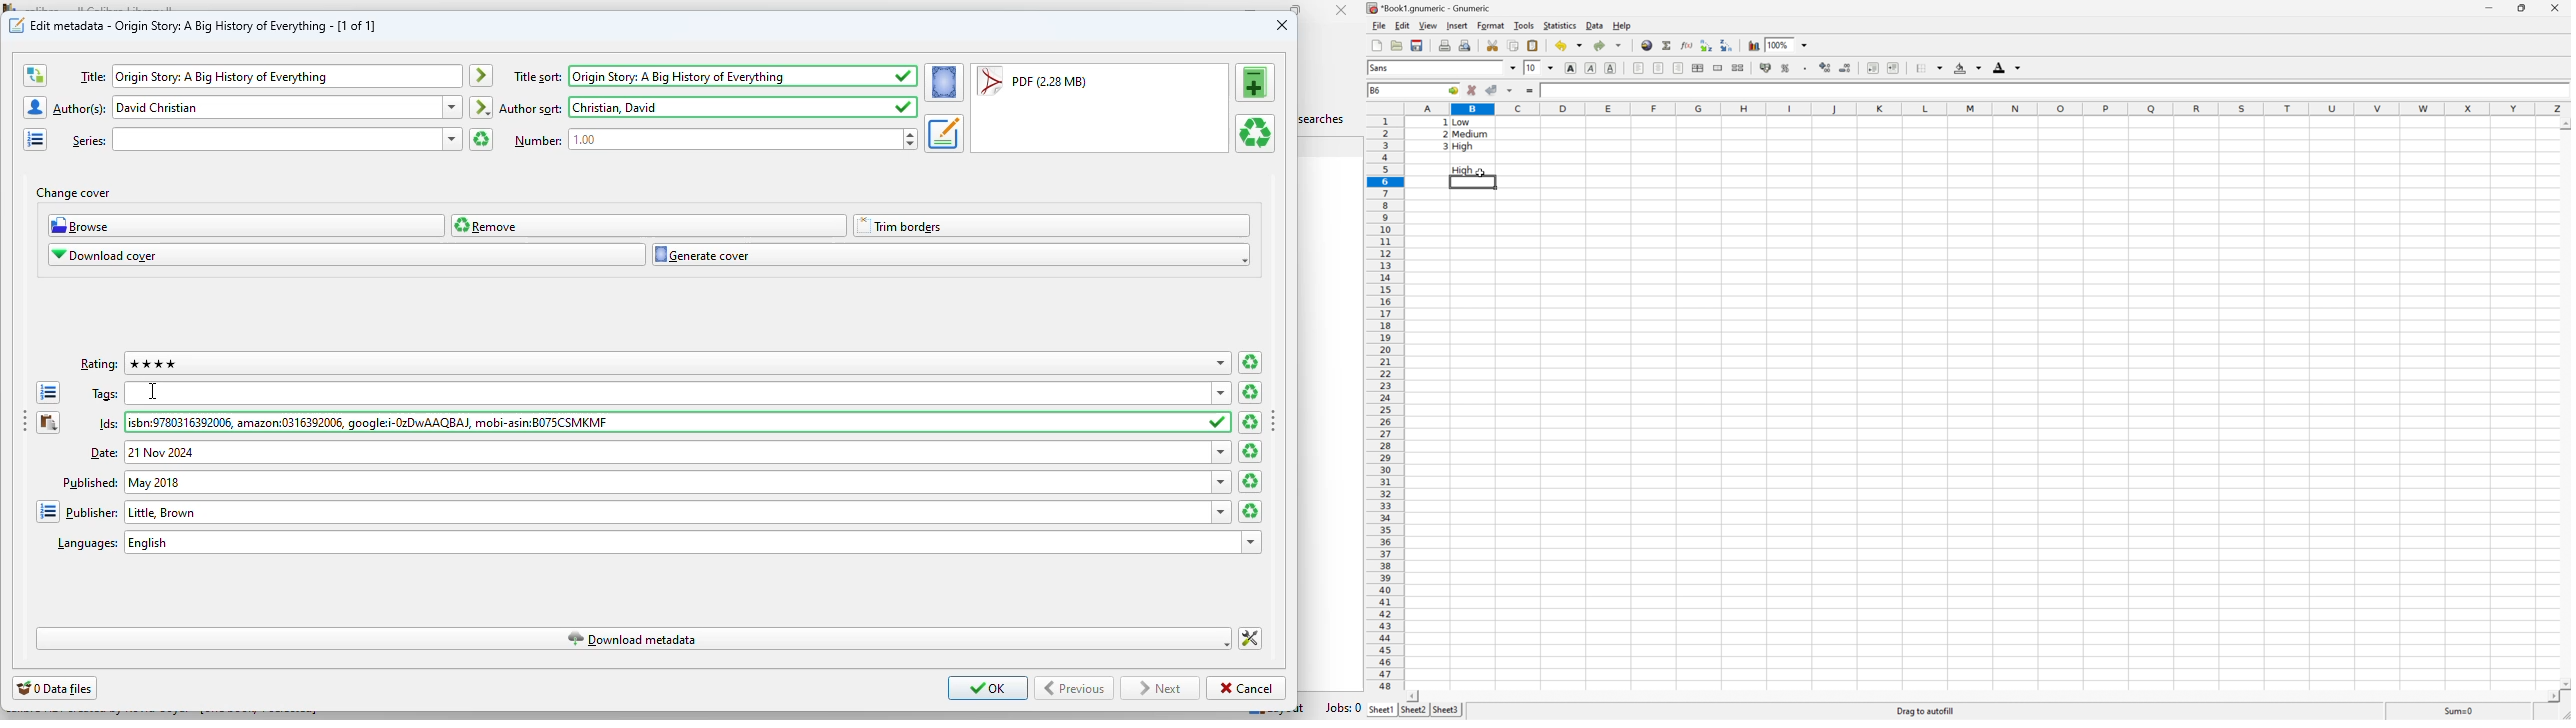  I want to click on 100%, so click(1780, 44).